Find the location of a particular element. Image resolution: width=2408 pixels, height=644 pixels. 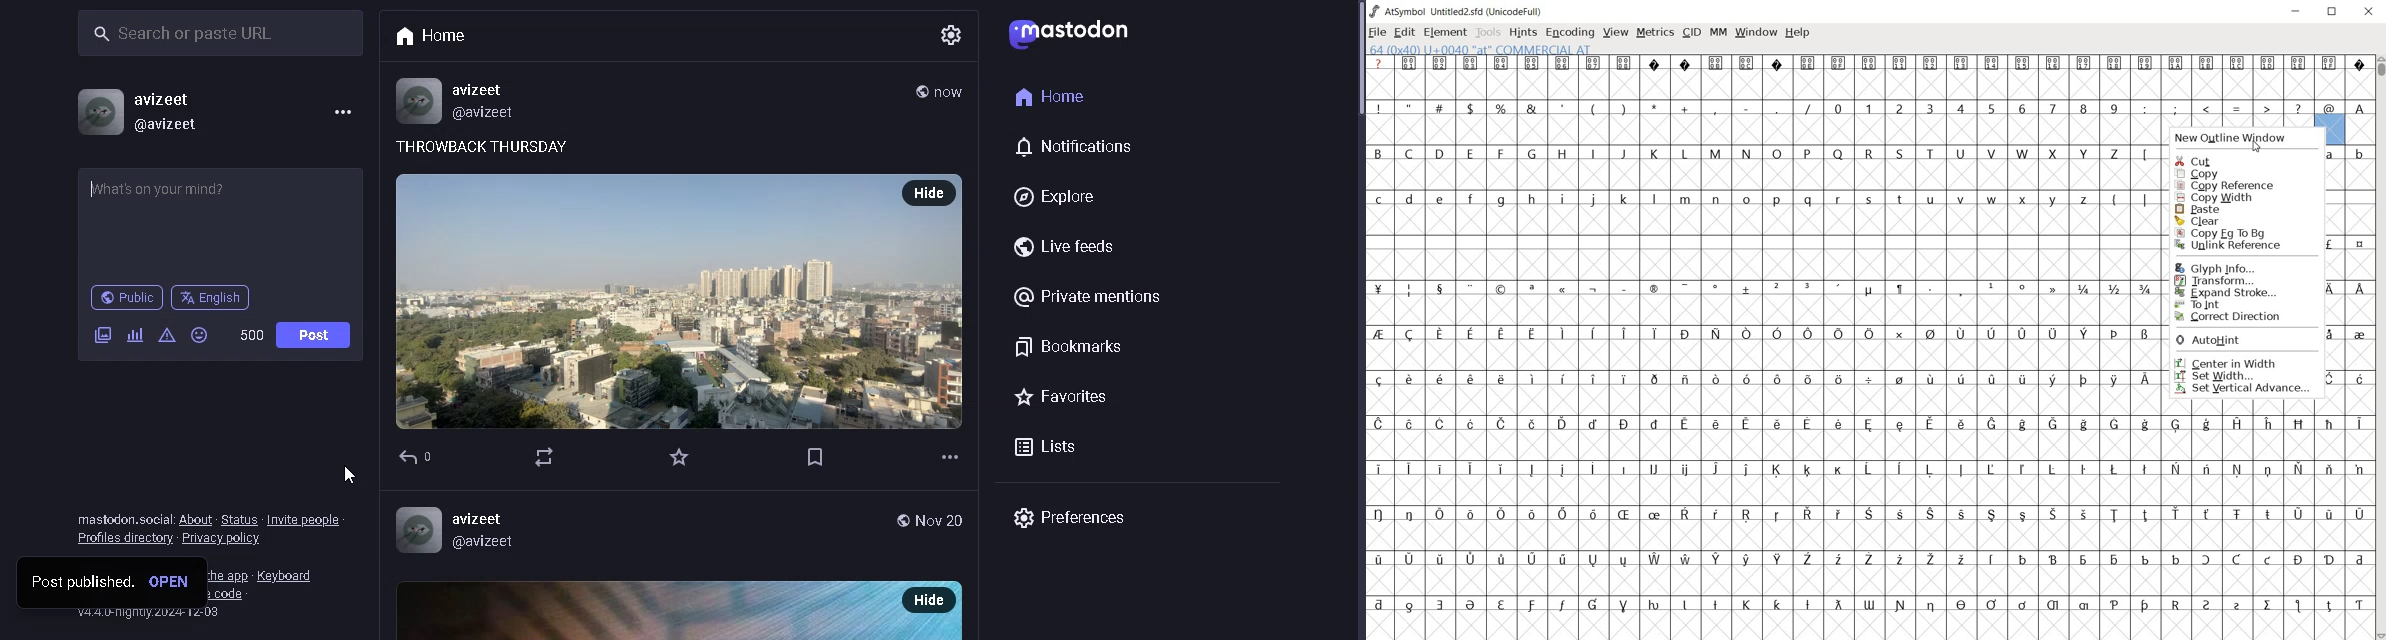

Post is located at coordinates (314, 337).